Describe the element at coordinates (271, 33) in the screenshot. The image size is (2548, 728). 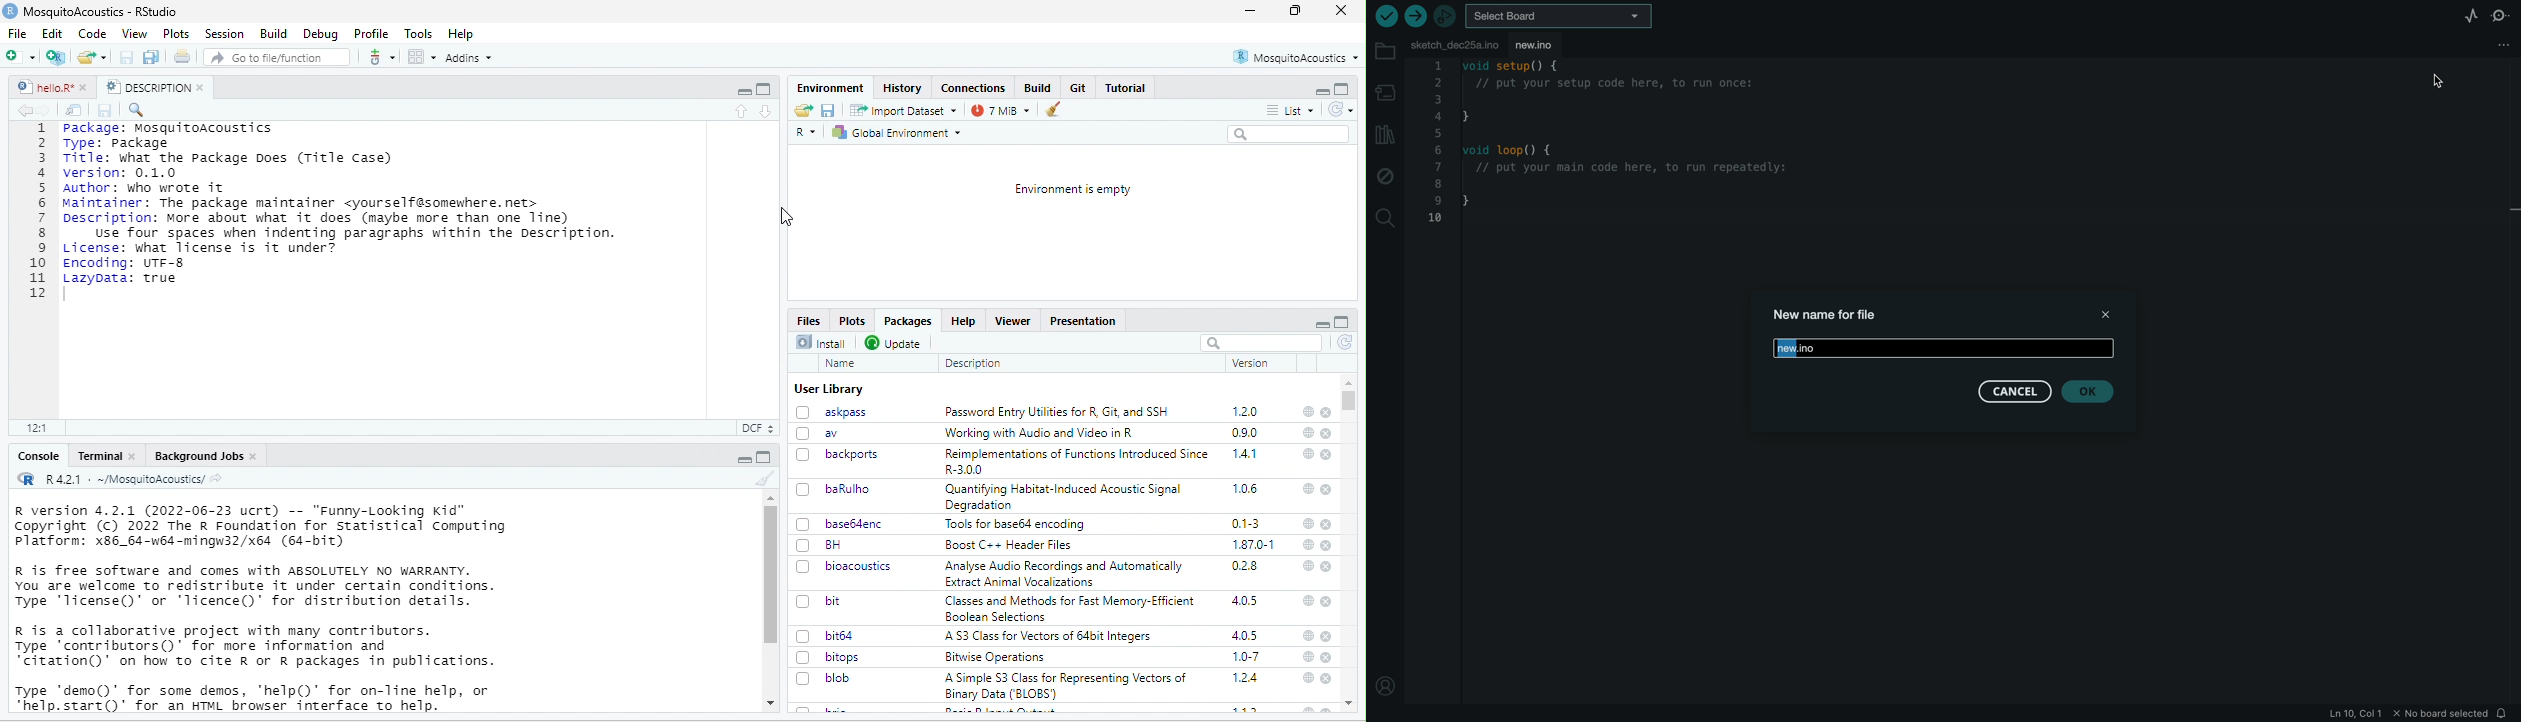
I see `Build` at that location.